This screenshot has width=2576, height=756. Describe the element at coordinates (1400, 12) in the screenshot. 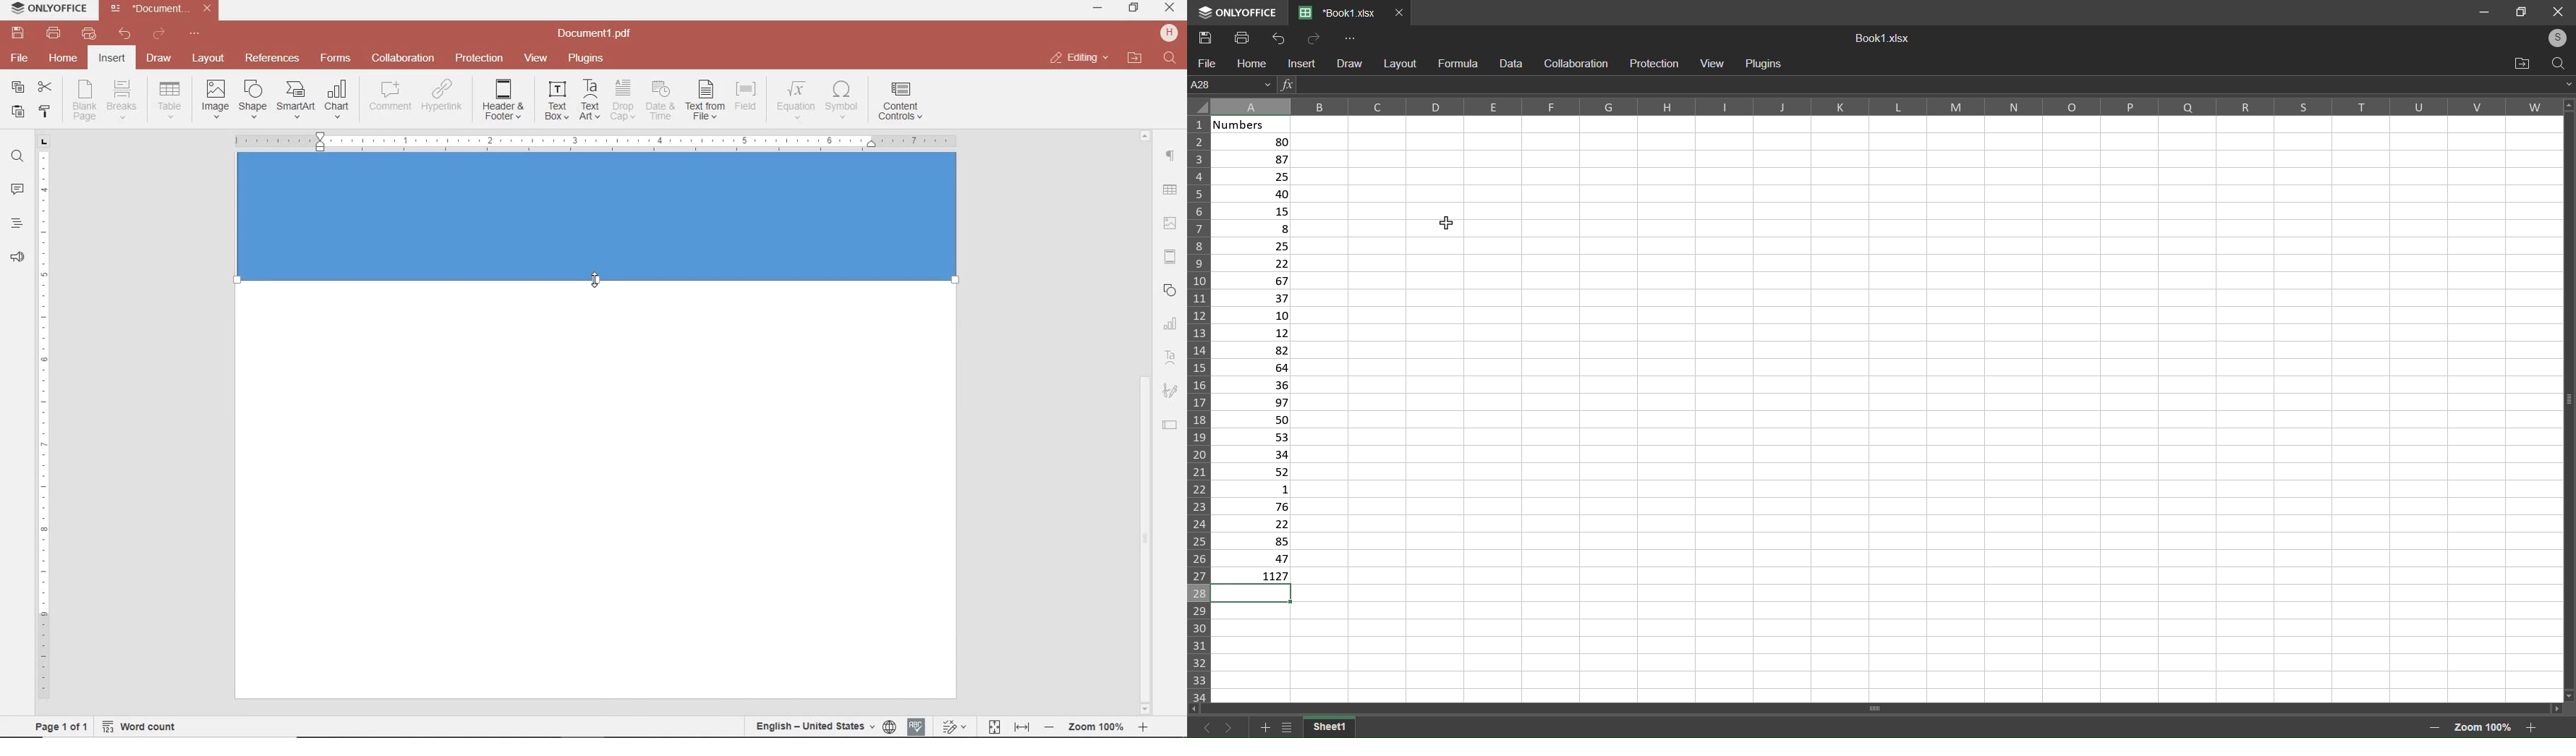

I see `Close Tab` at that location.